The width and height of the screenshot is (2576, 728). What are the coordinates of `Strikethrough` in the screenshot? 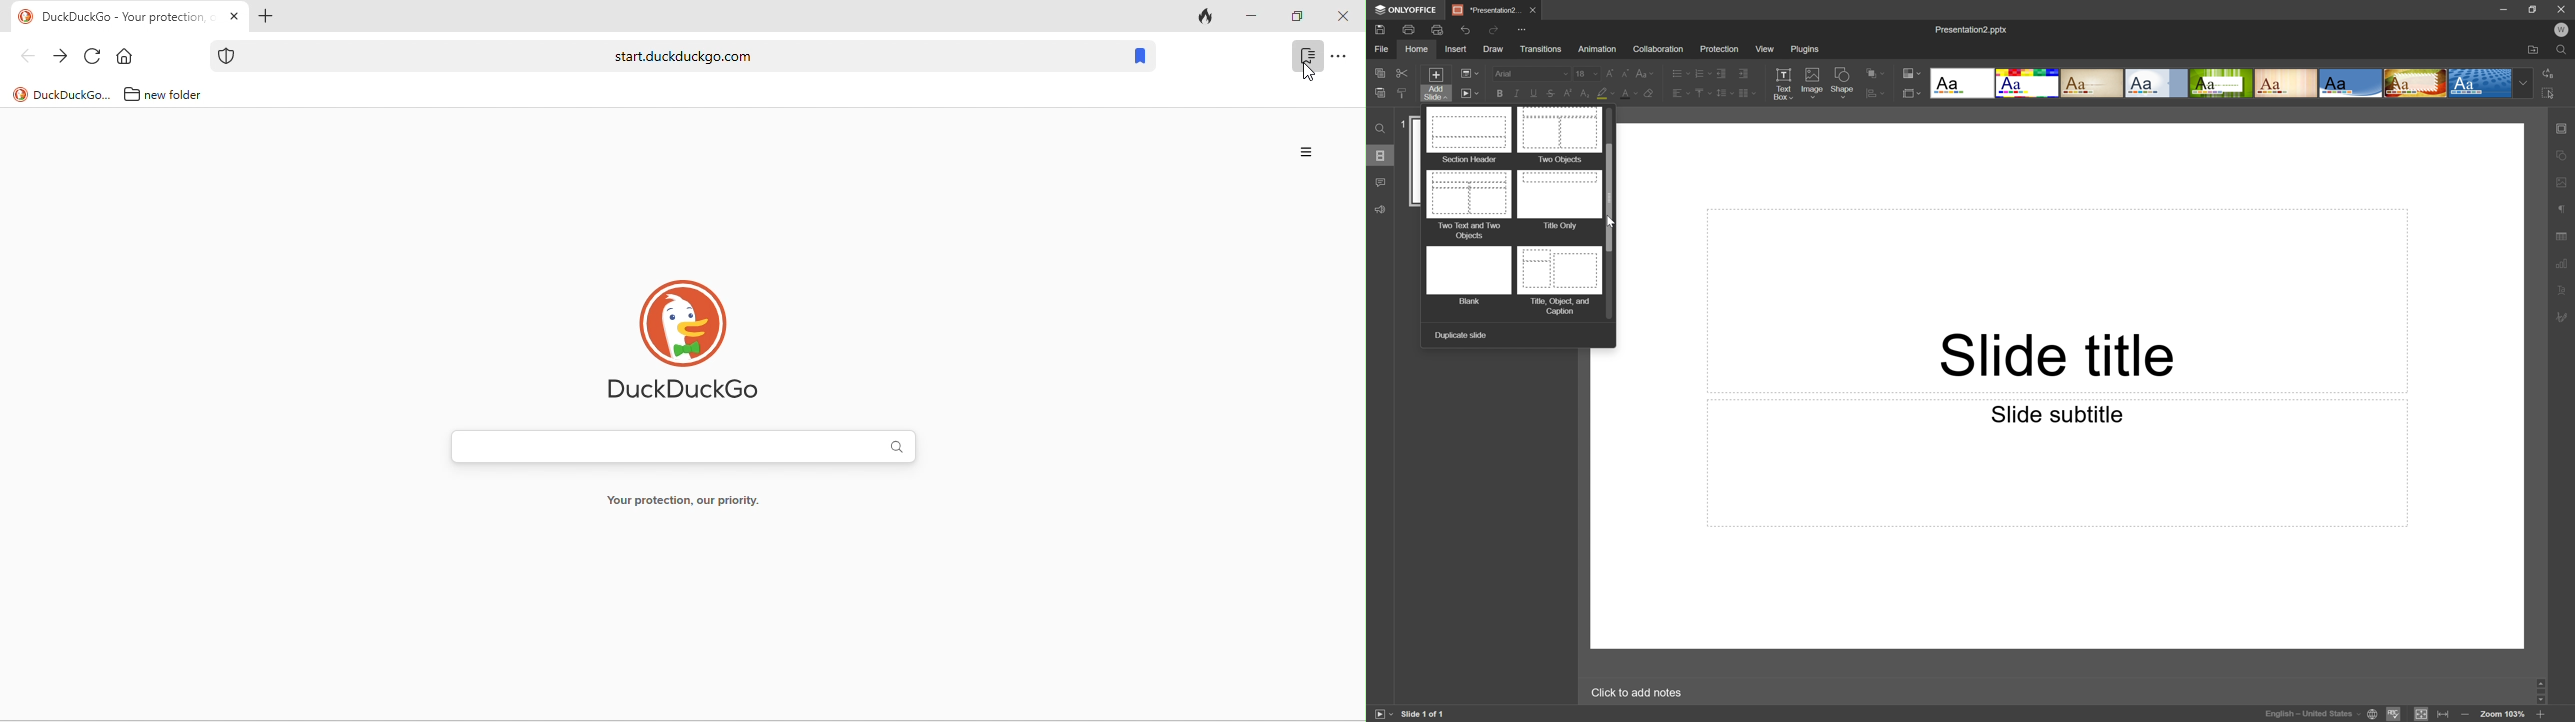 It's located at (1549, 94).